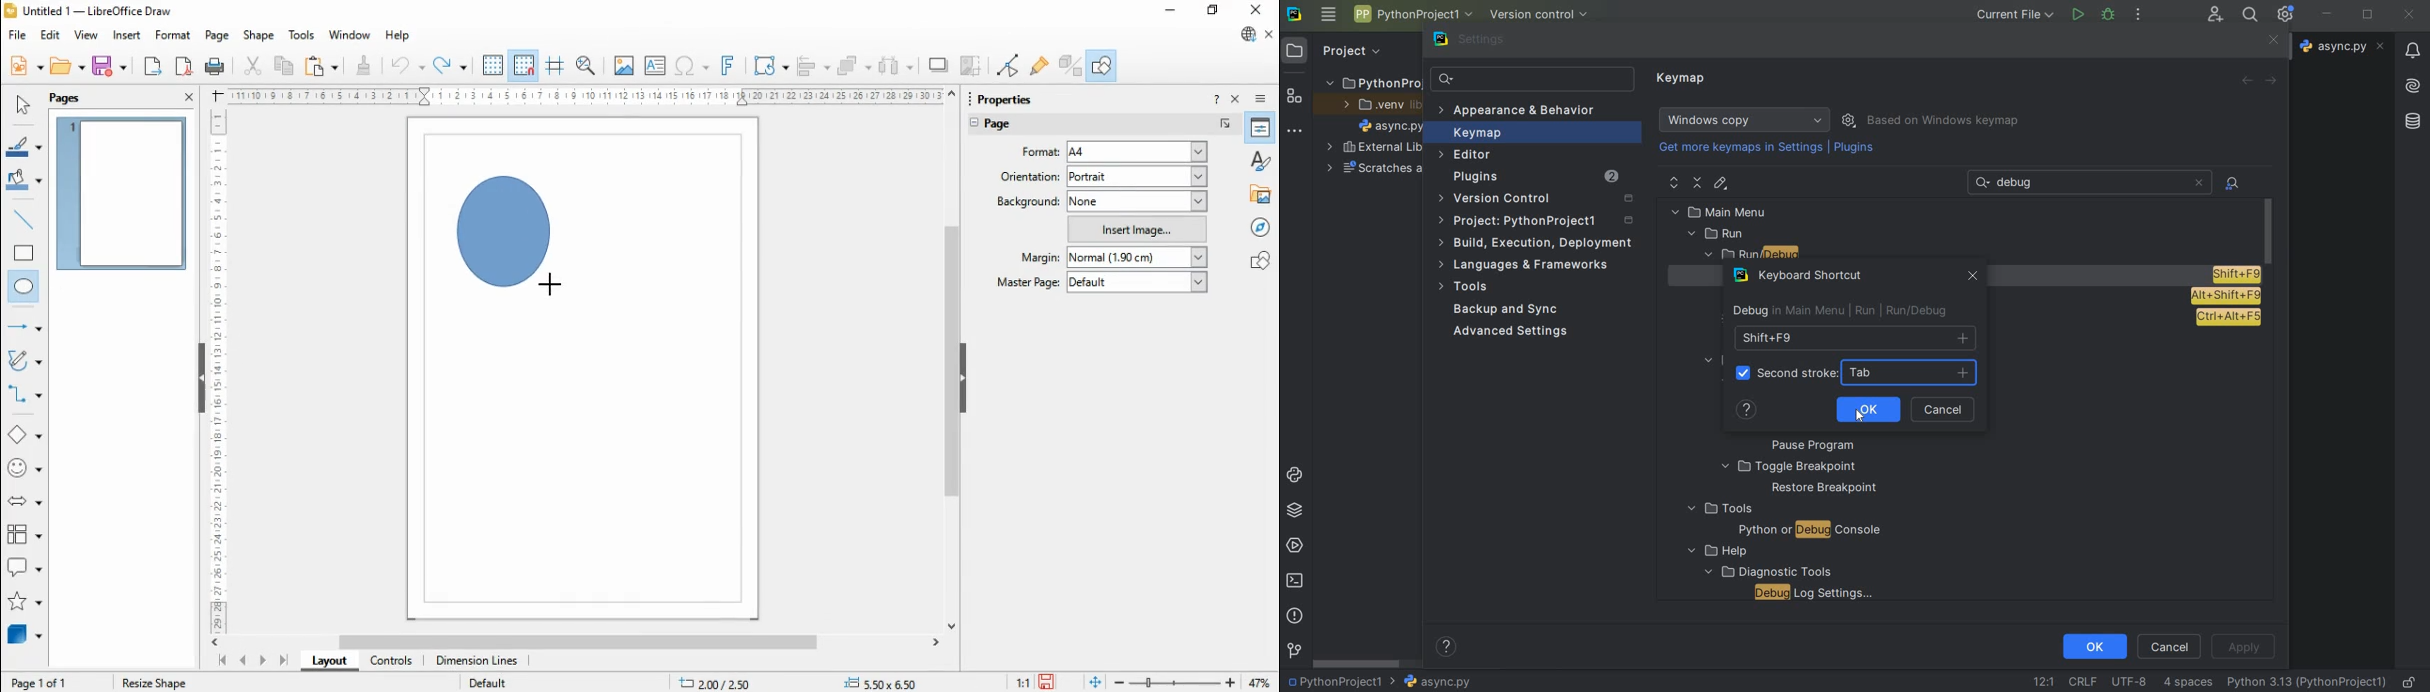 This screenshot has width=2436, height=700. Describe the element at coordinates (2243, 647) in the screenshot. I see `apply` at that location.